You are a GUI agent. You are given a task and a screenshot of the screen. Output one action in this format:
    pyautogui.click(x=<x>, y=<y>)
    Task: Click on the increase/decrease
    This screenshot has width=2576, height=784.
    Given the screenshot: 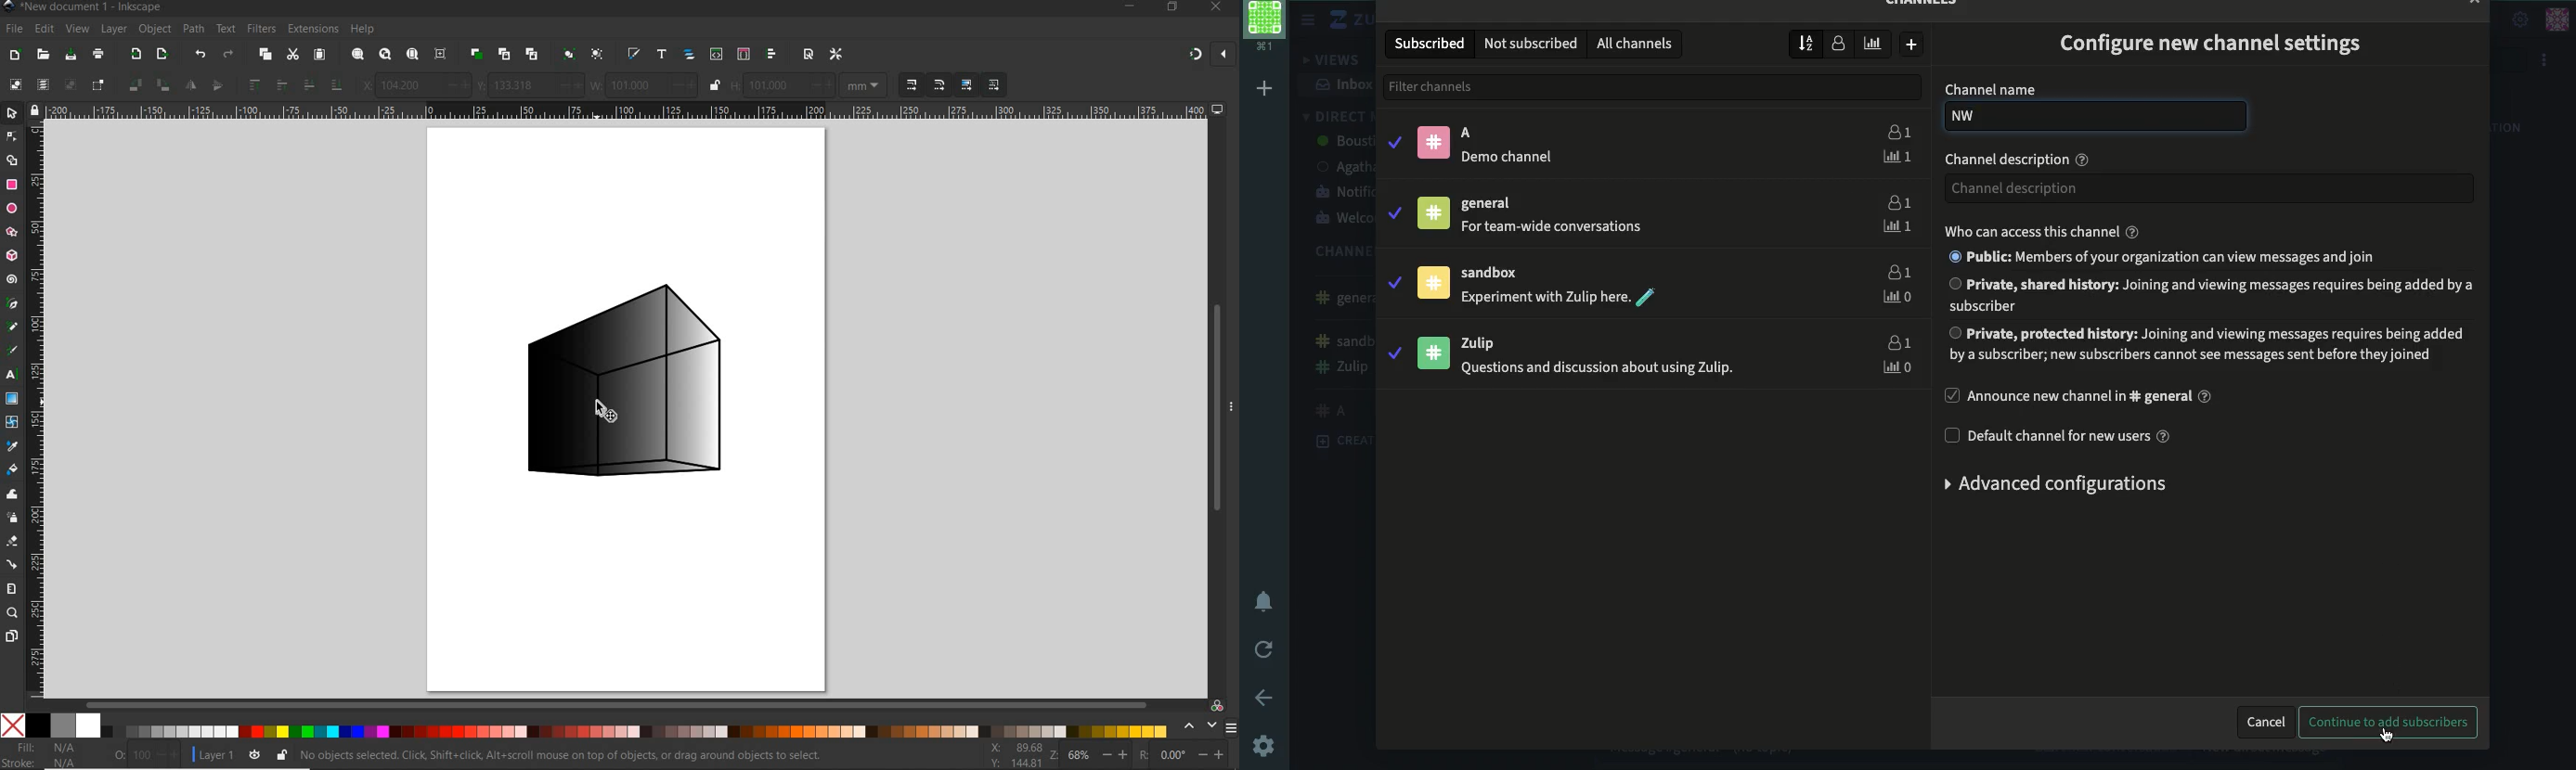 What is the action you would take?
    pyautogui.click(x=570, y=86)
    